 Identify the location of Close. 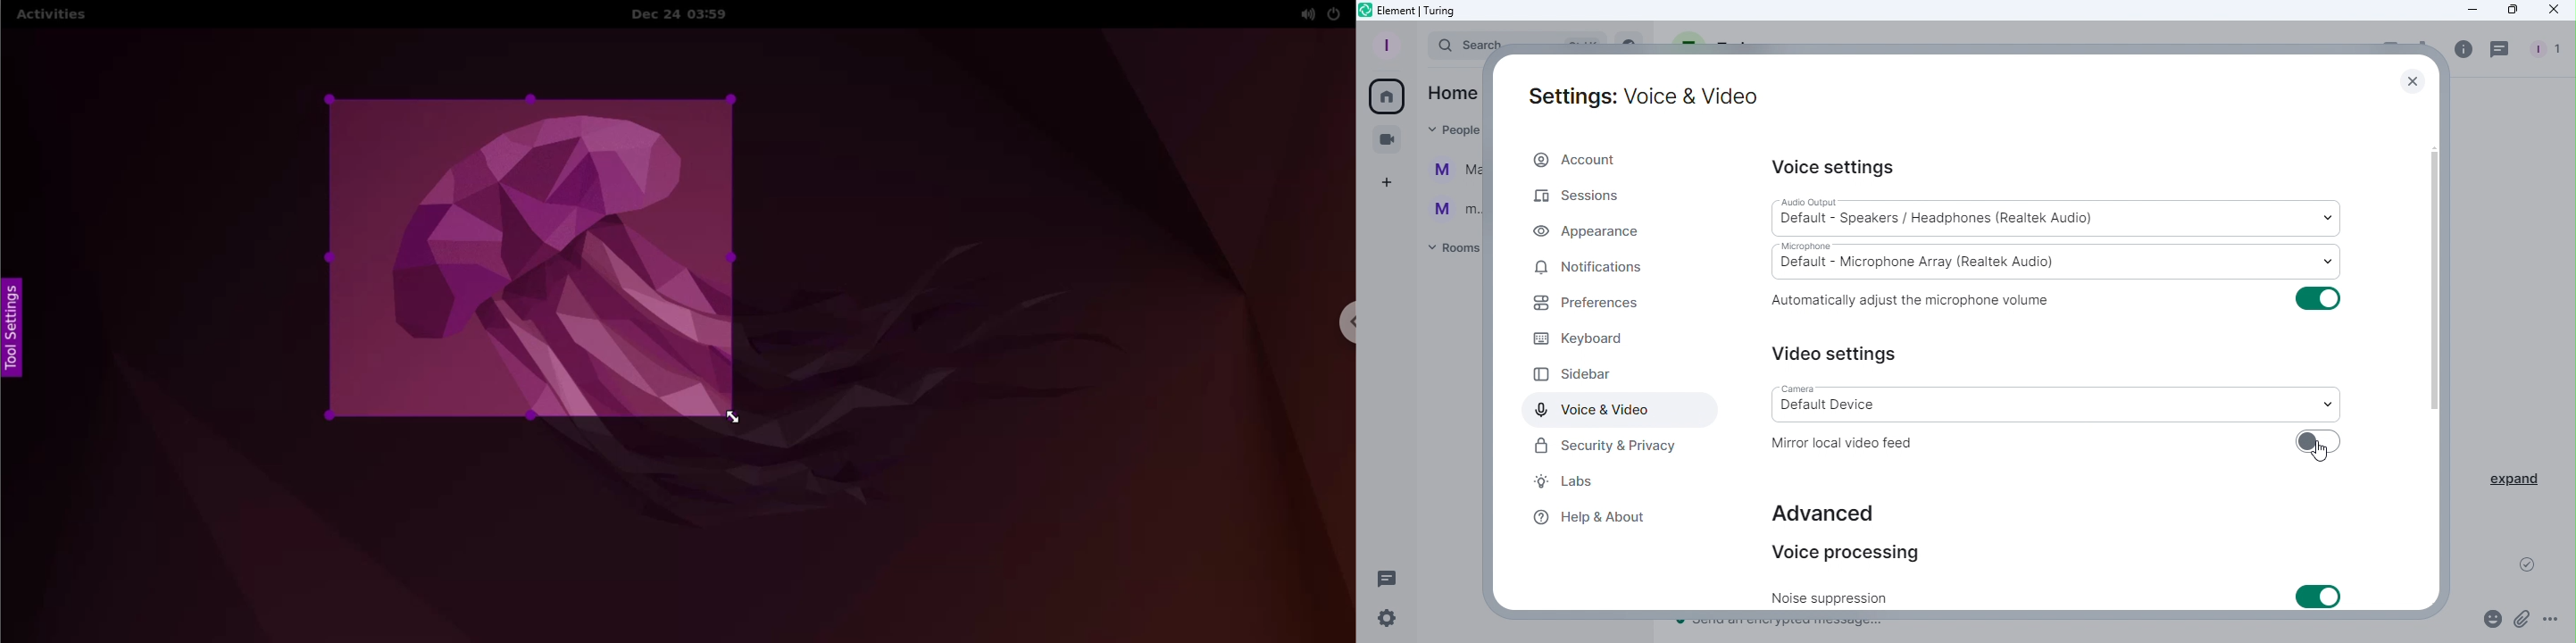
(2409, 79).